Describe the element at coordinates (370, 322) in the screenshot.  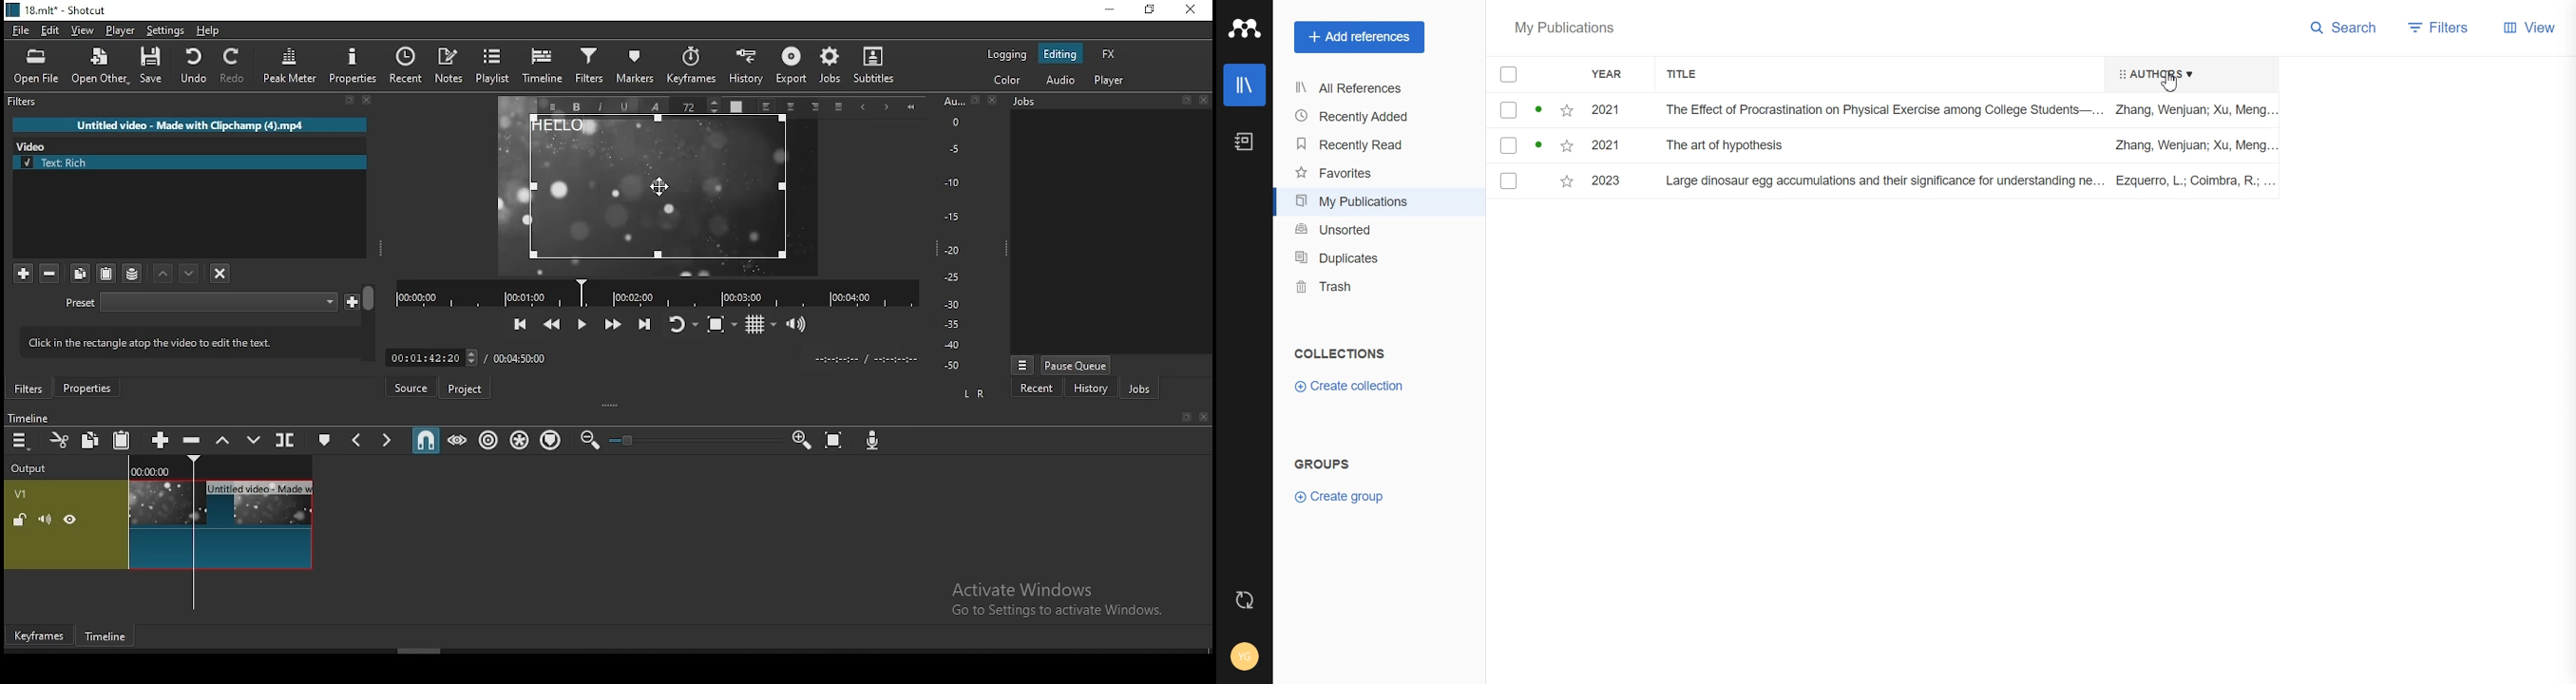
I see `Scroll Bar` at that location.